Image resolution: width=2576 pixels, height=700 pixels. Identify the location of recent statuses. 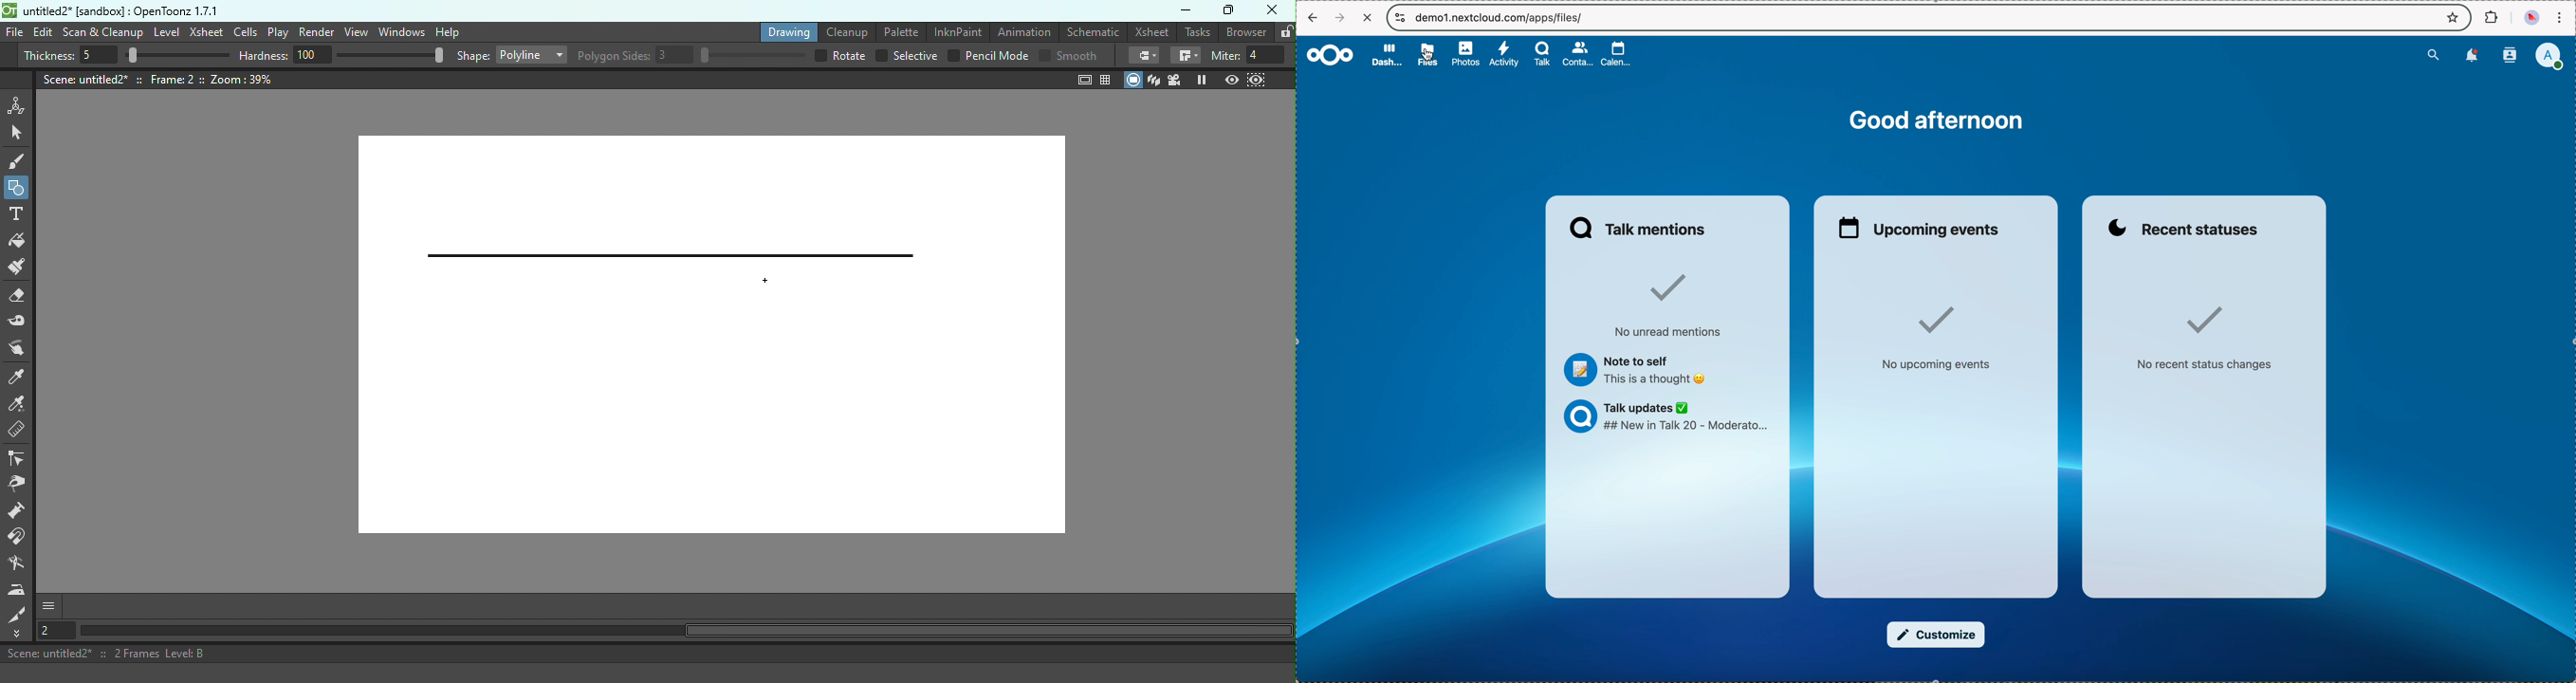
(2187, 228).